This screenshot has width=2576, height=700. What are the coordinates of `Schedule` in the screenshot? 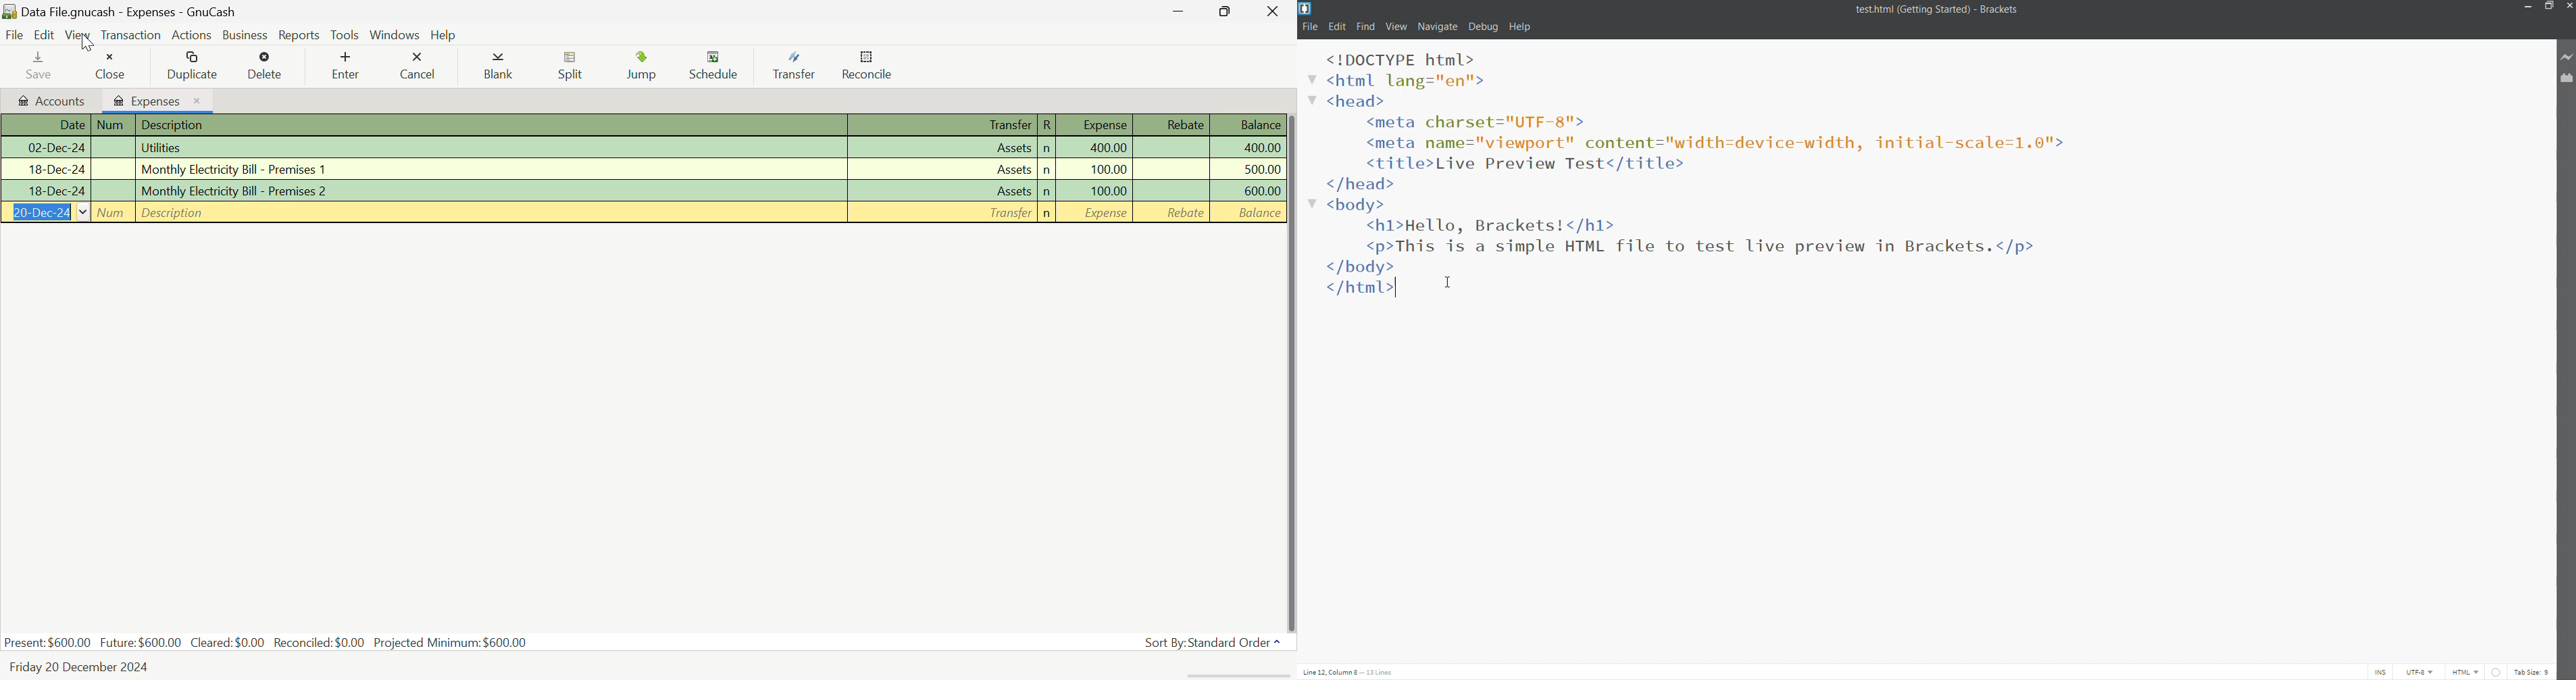 It's located at (720, 68).